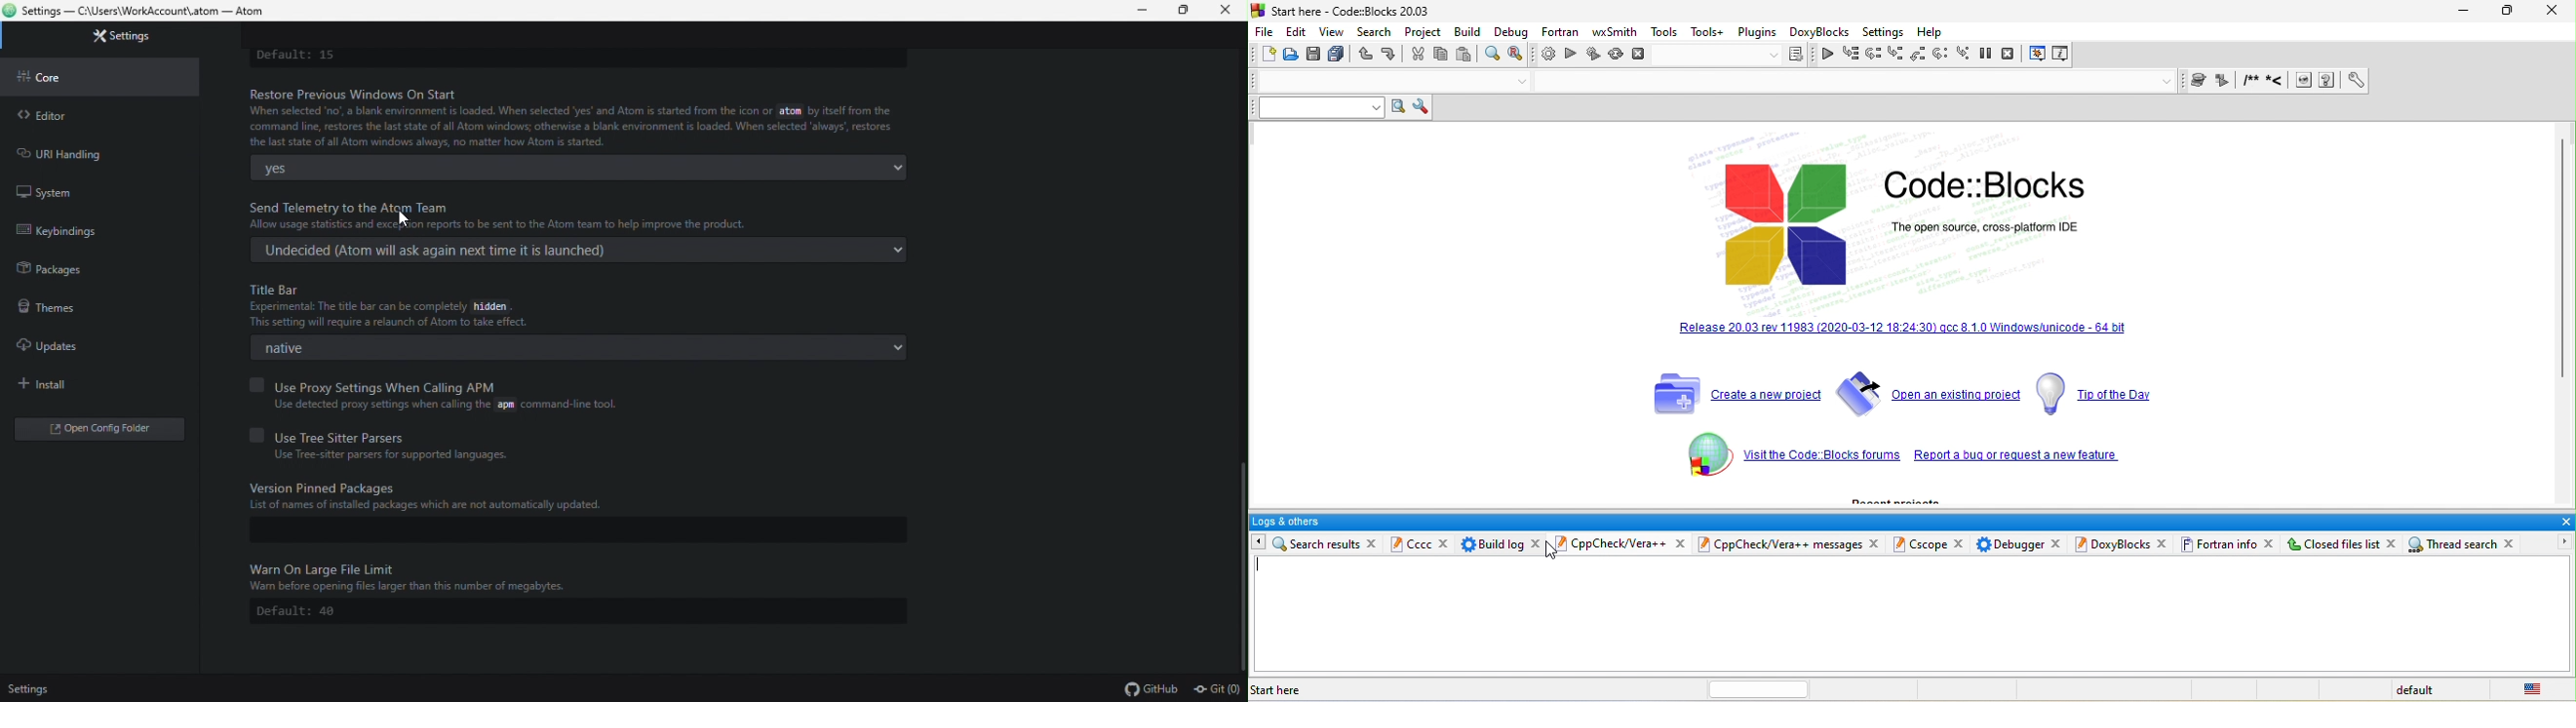 This screenshot has height=728, width=2576. Describe the element at coordinates (1439, 542) in the screenshot. I see `close` at that location.